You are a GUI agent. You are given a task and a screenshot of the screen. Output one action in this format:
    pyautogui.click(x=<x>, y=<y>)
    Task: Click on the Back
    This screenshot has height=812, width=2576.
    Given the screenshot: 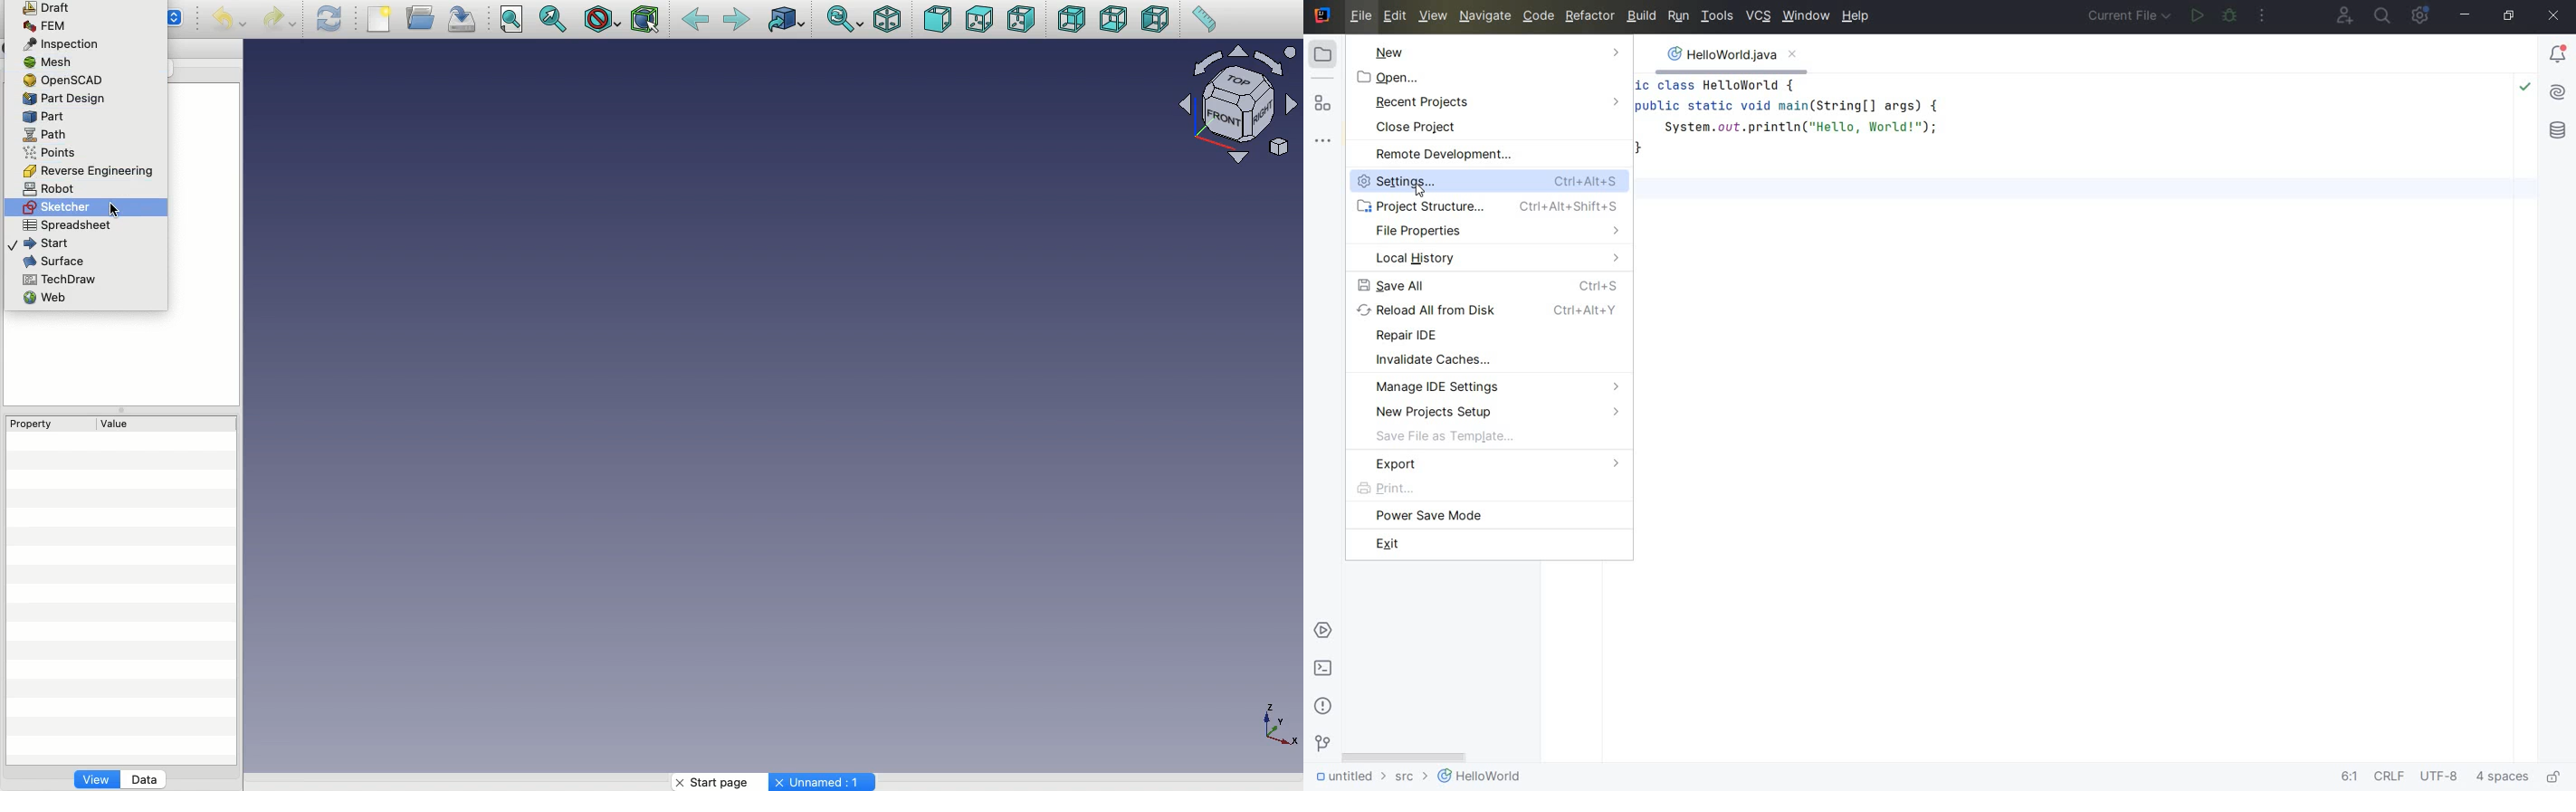 What is the action you would take?
    pyautogui.click(x=694, y=21)
    